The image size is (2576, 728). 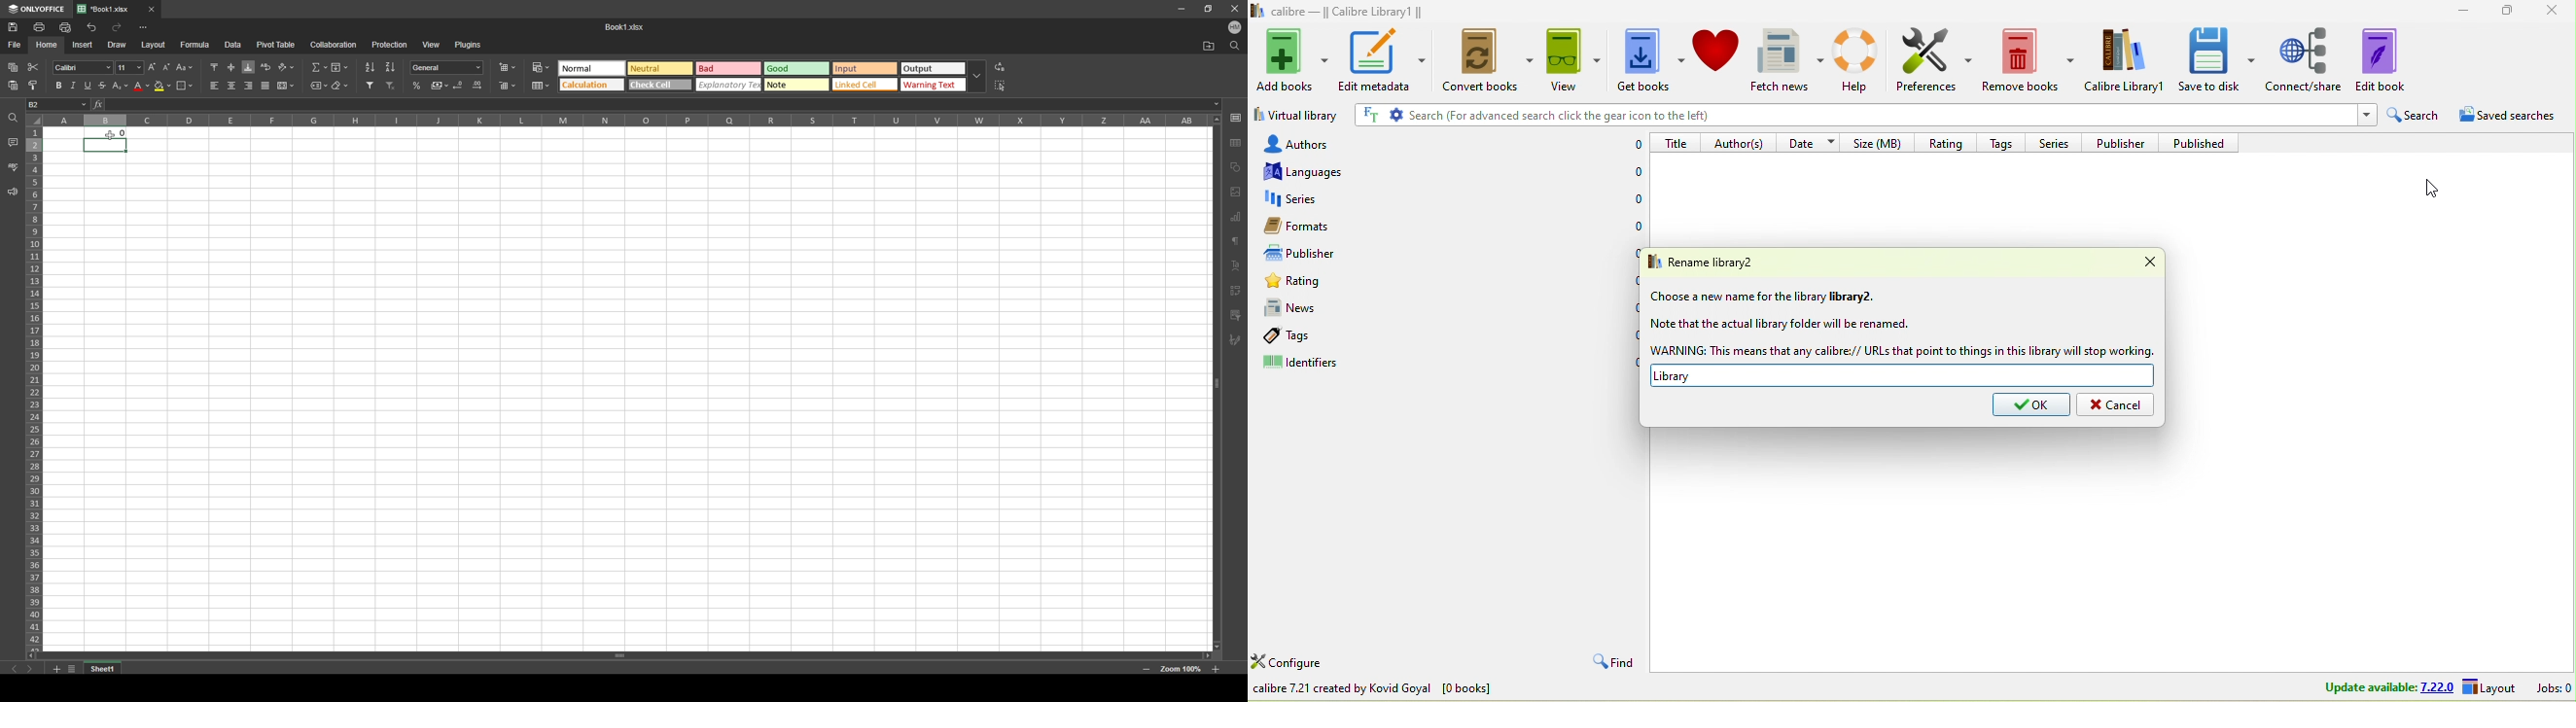 What do you see at coordinates (934, 86) in the screenshot?
I see `Warning Text` at bounding box center [934, 86].